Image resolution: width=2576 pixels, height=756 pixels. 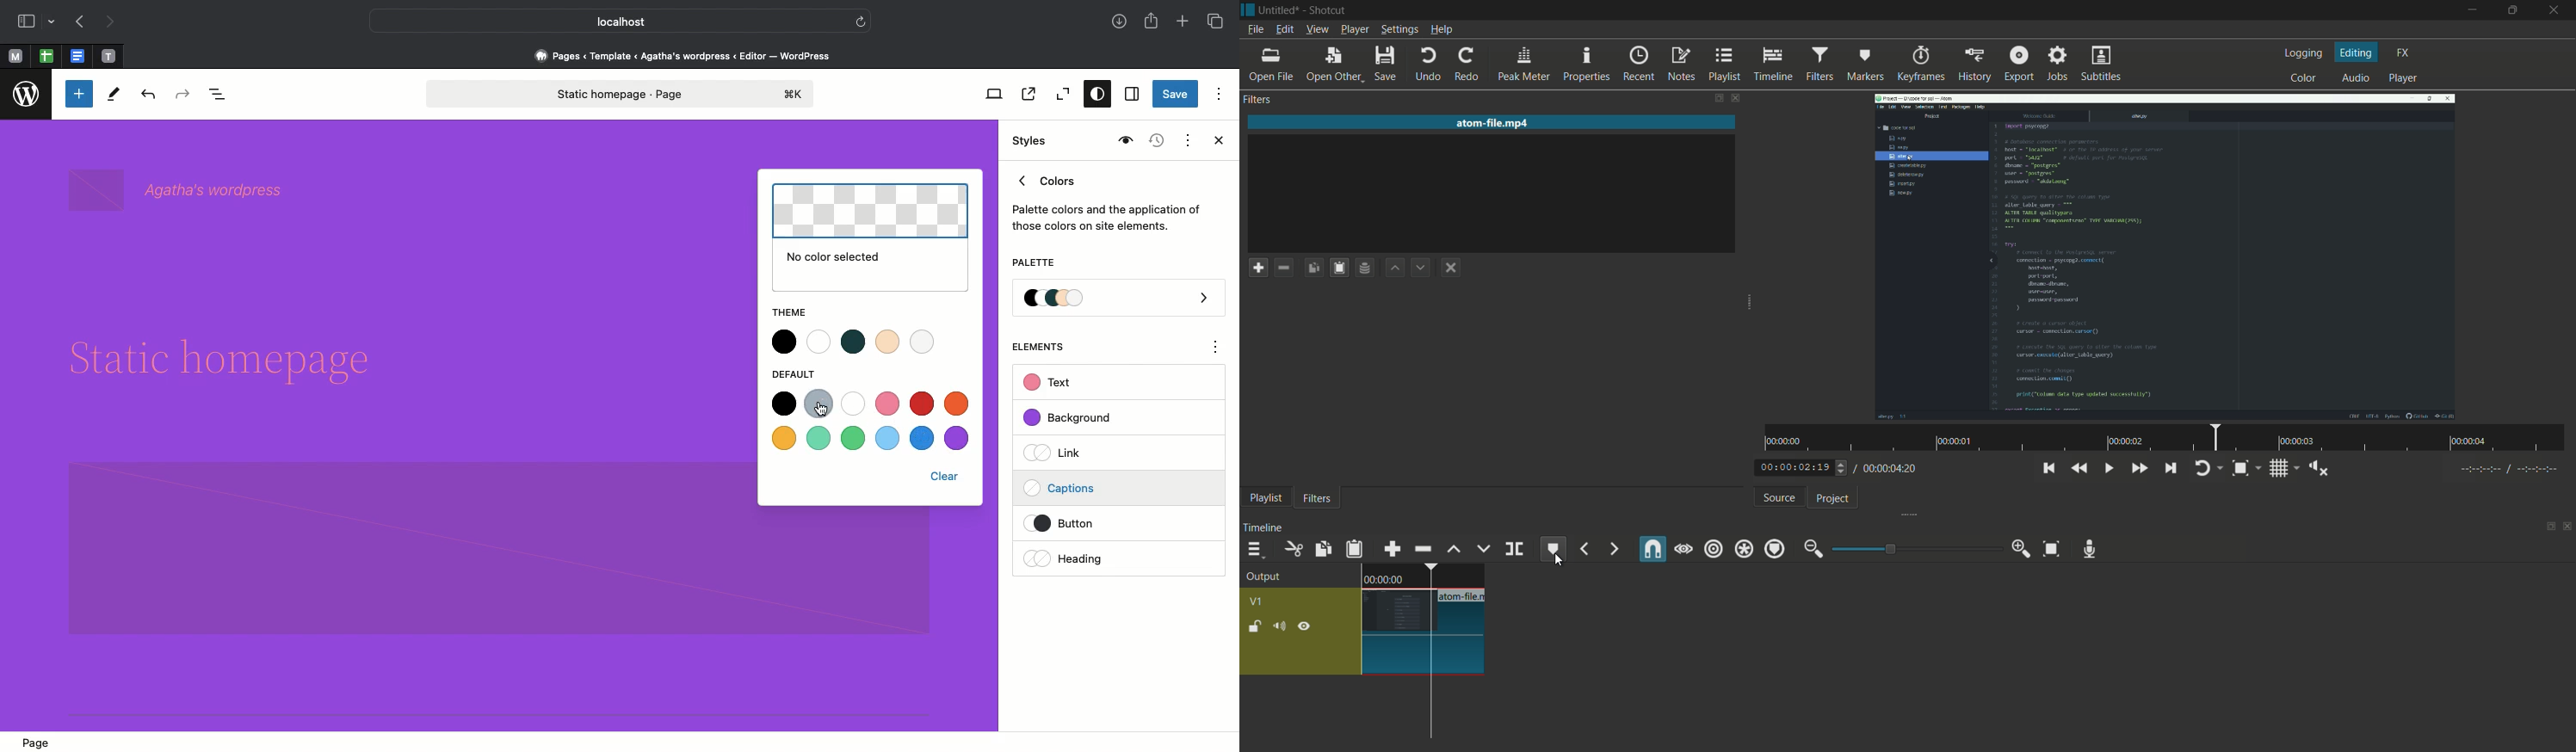 I want to click on overwrite, so click(x=1482, y=549).